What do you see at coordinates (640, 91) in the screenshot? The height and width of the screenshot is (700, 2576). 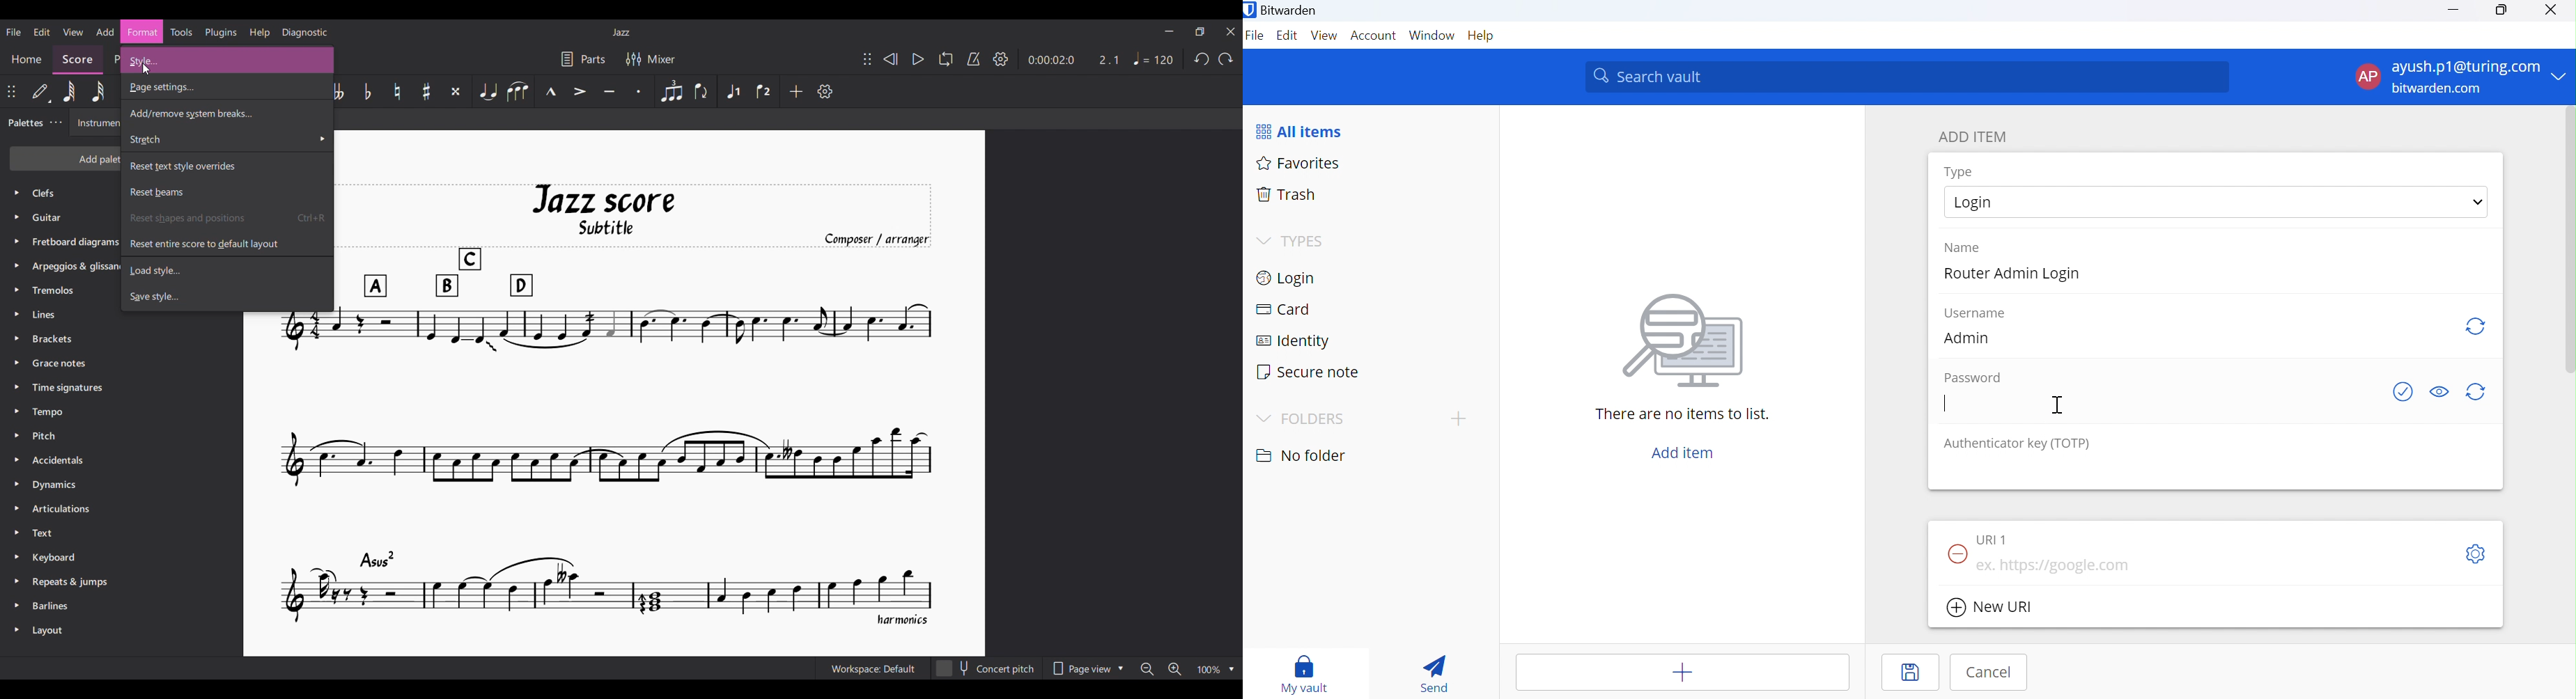 I see `Staccato` at bounding box center [640, 91].